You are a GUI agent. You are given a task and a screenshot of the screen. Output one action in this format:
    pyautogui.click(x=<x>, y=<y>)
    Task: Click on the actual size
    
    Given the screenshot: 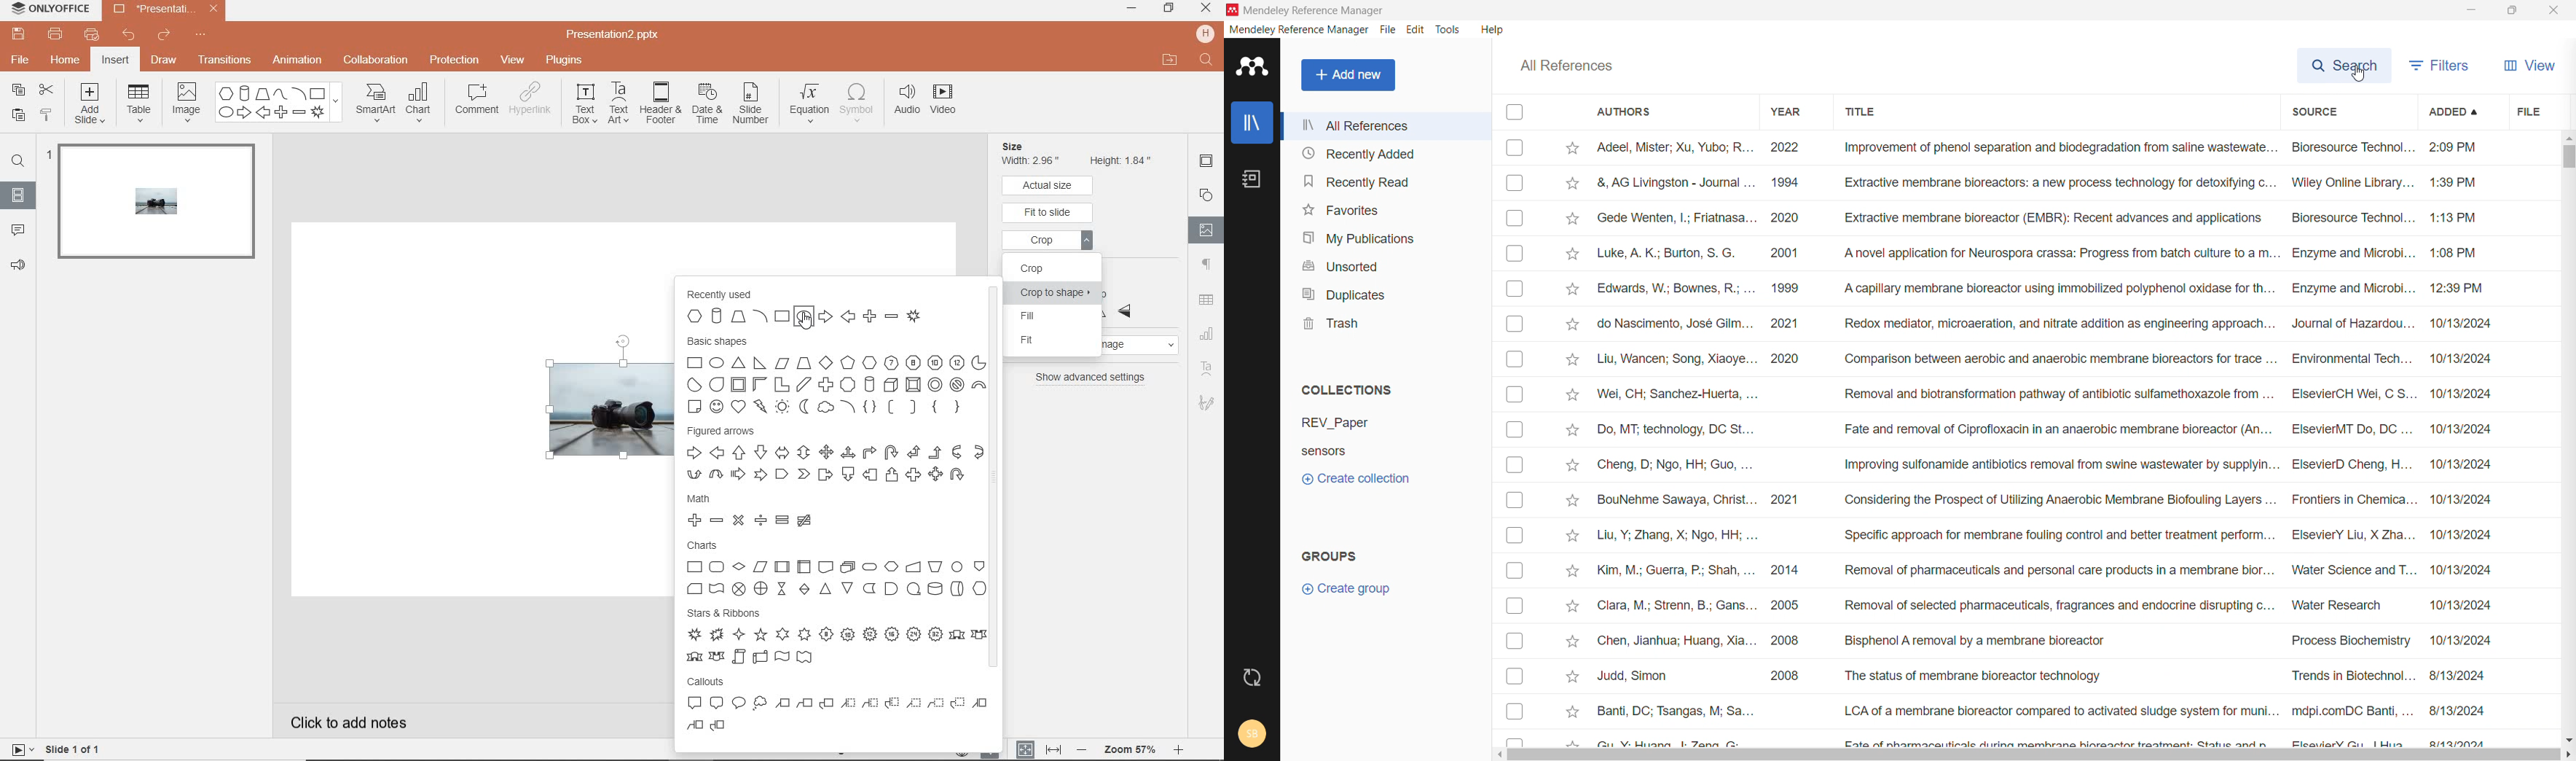 What is the action you would take?
    pyautogui.click(x=1049, y=185)
    